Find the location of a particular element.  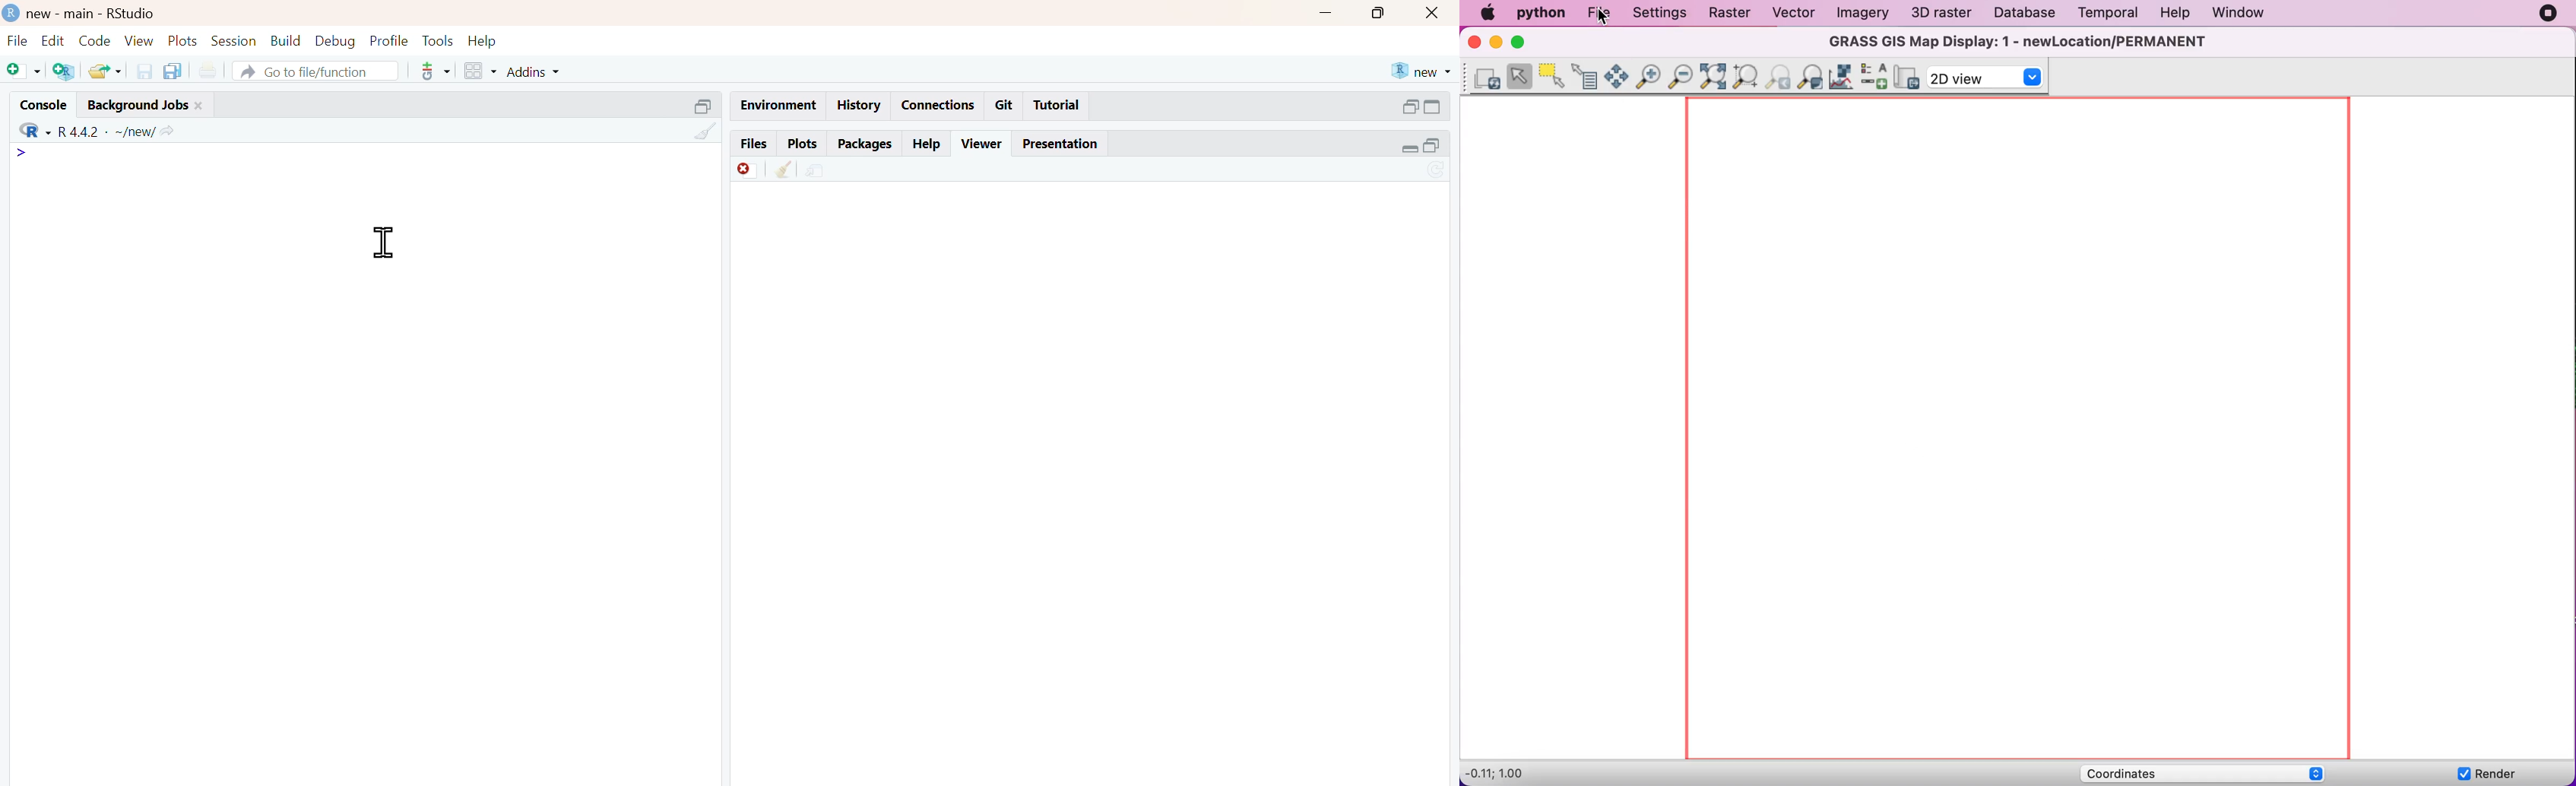

git is located at coordinates (1005, 105).